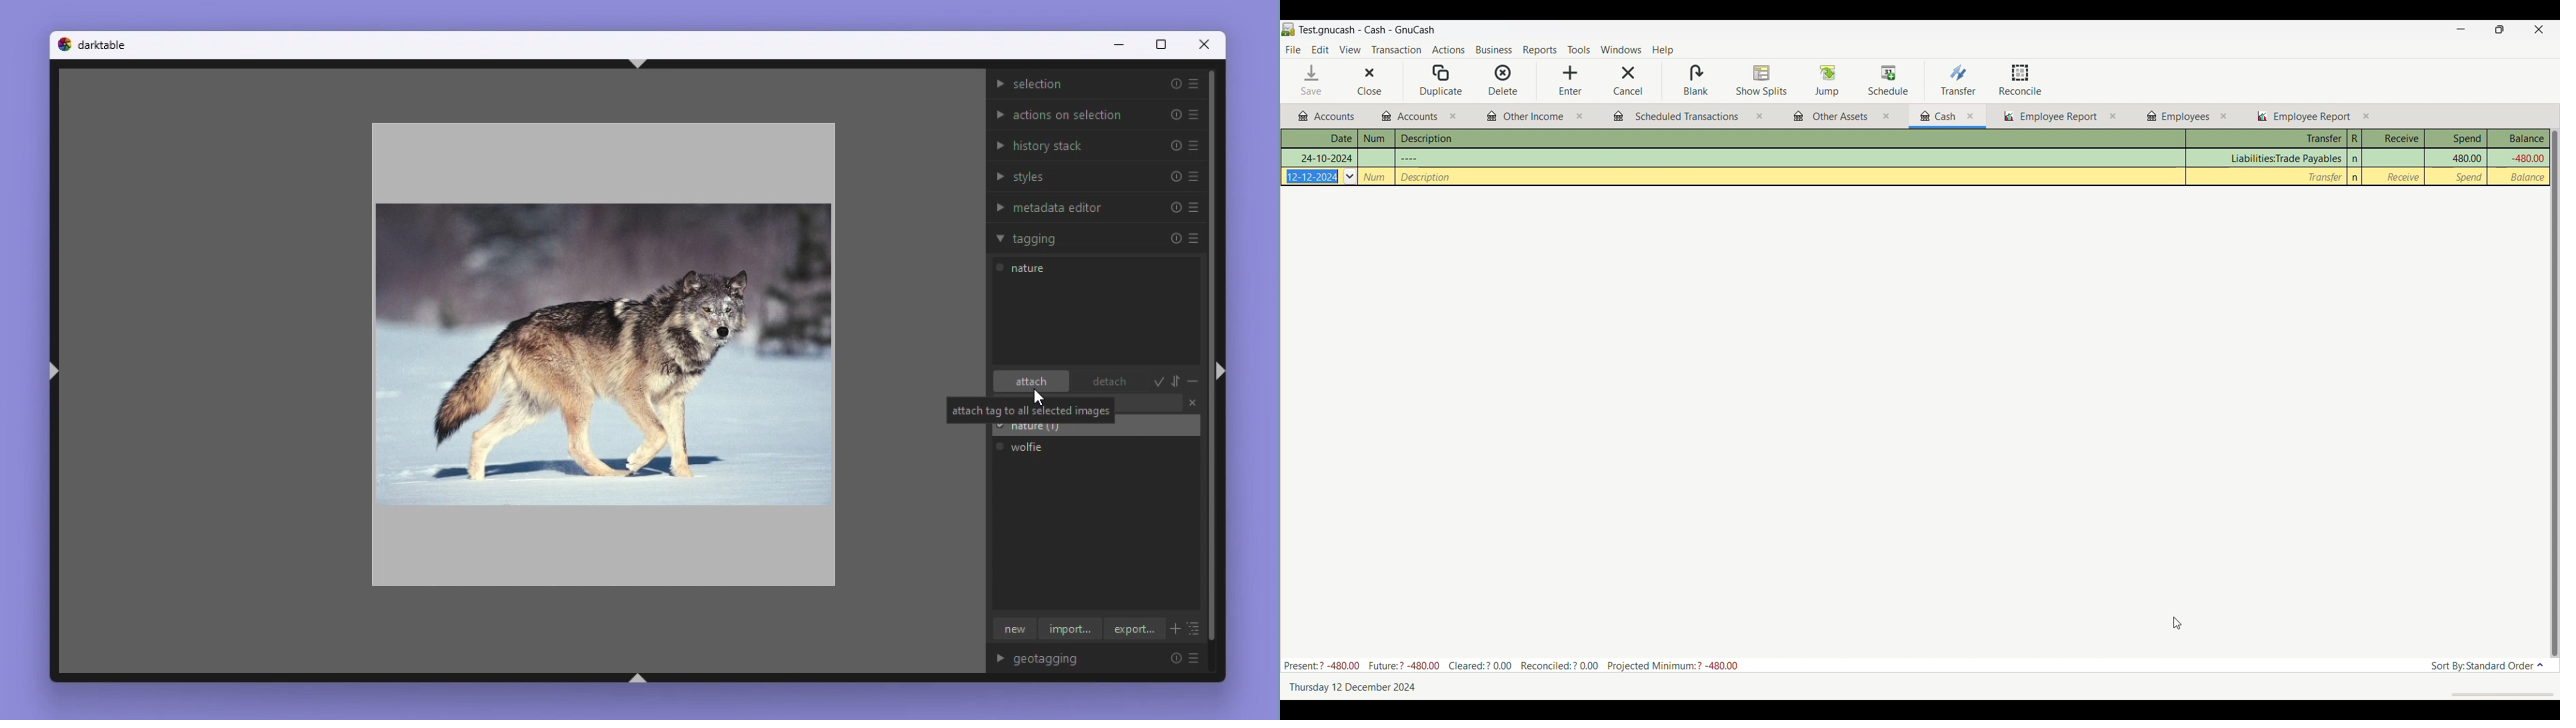  Describe the element at coordinates (1441, 81) in the screenshot. I see `Duplicate` at that location.